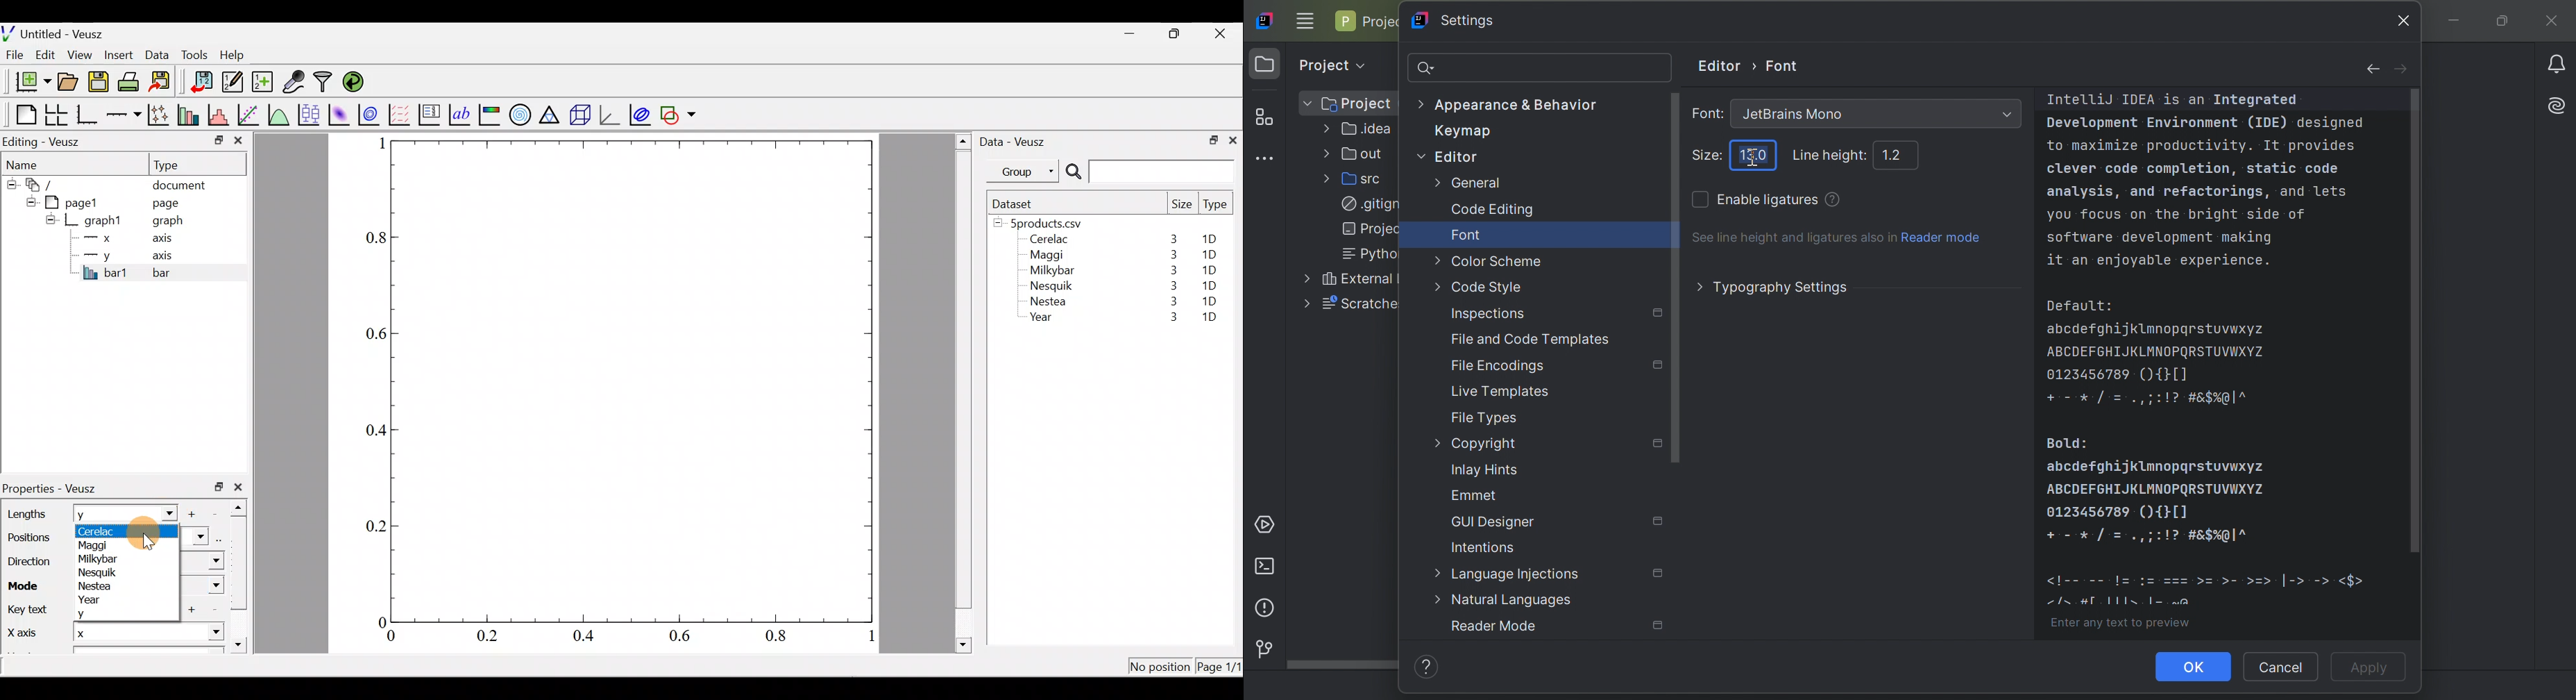 The height and width of the screenshot is (700, 2576). What do you see at coordinates (380, 622) in the screenshot?
I see `0` at bounding box center [380, 622].